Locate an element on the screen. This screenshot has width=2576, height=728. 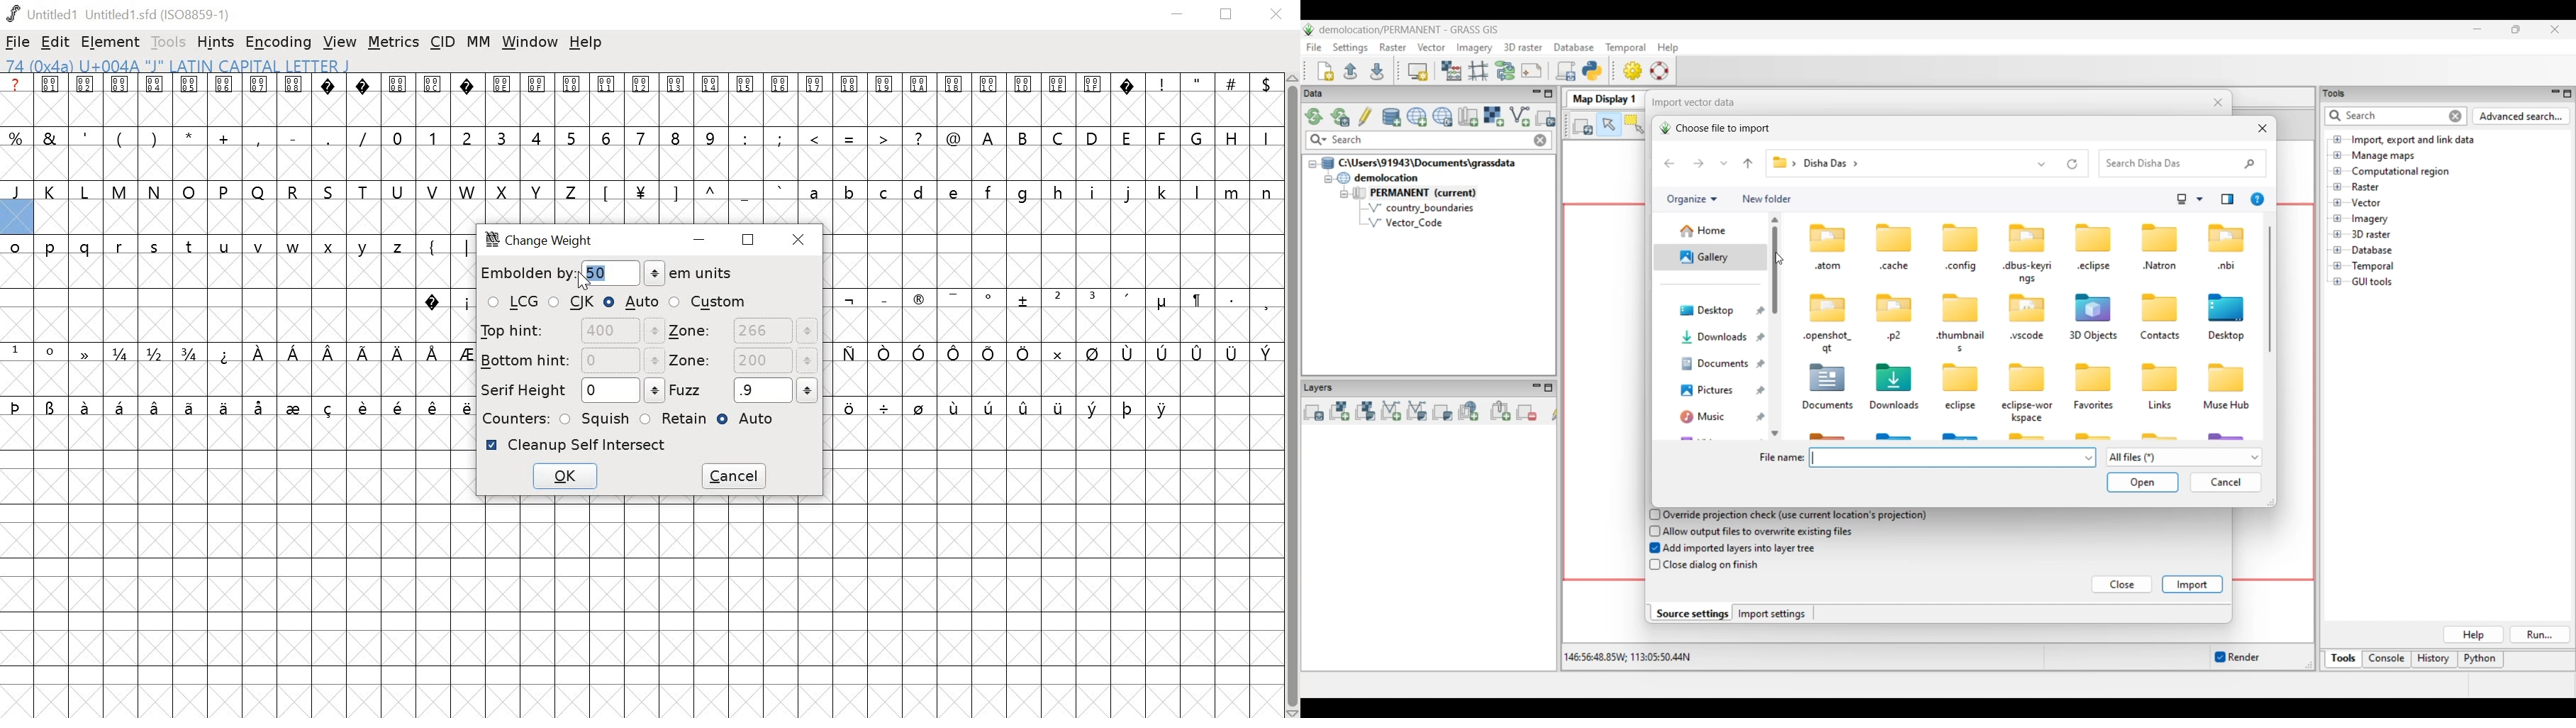
Desktop is located at coordinates (2229, 337).